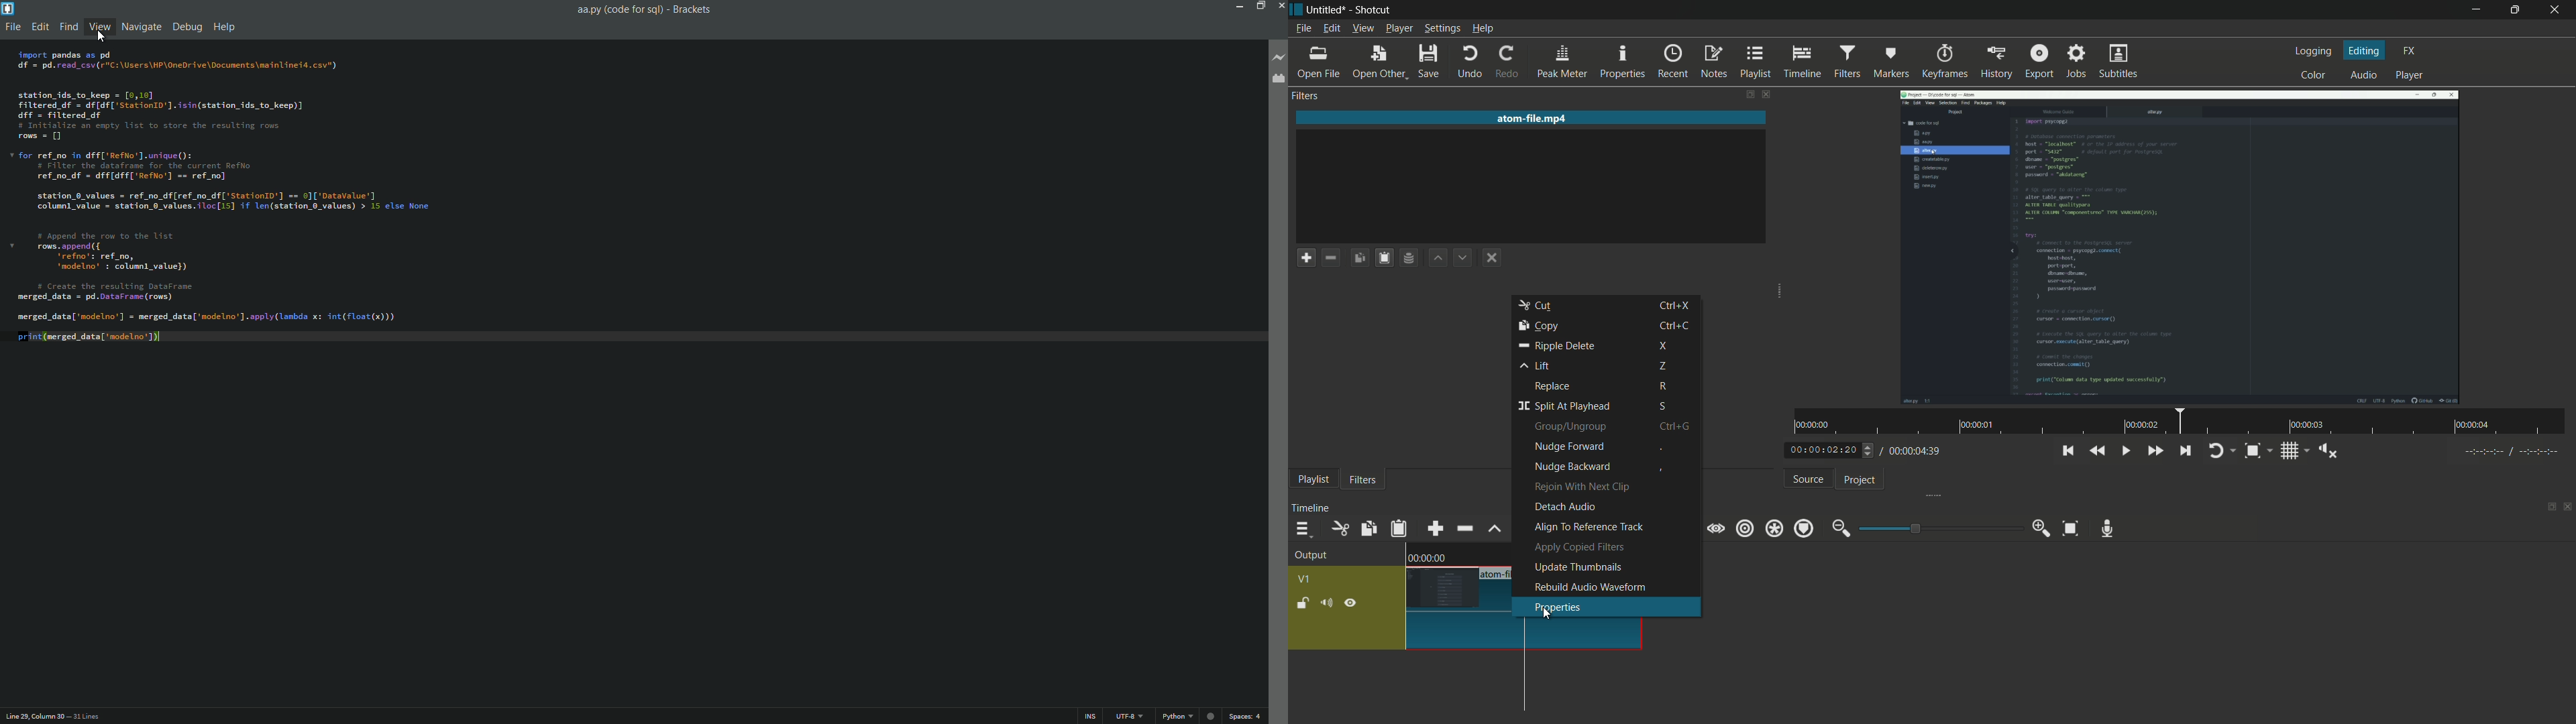 The image size is (2576, 728). Describe the element at coordinates (1430, 62) in the screenshot. I see `save` at that location.